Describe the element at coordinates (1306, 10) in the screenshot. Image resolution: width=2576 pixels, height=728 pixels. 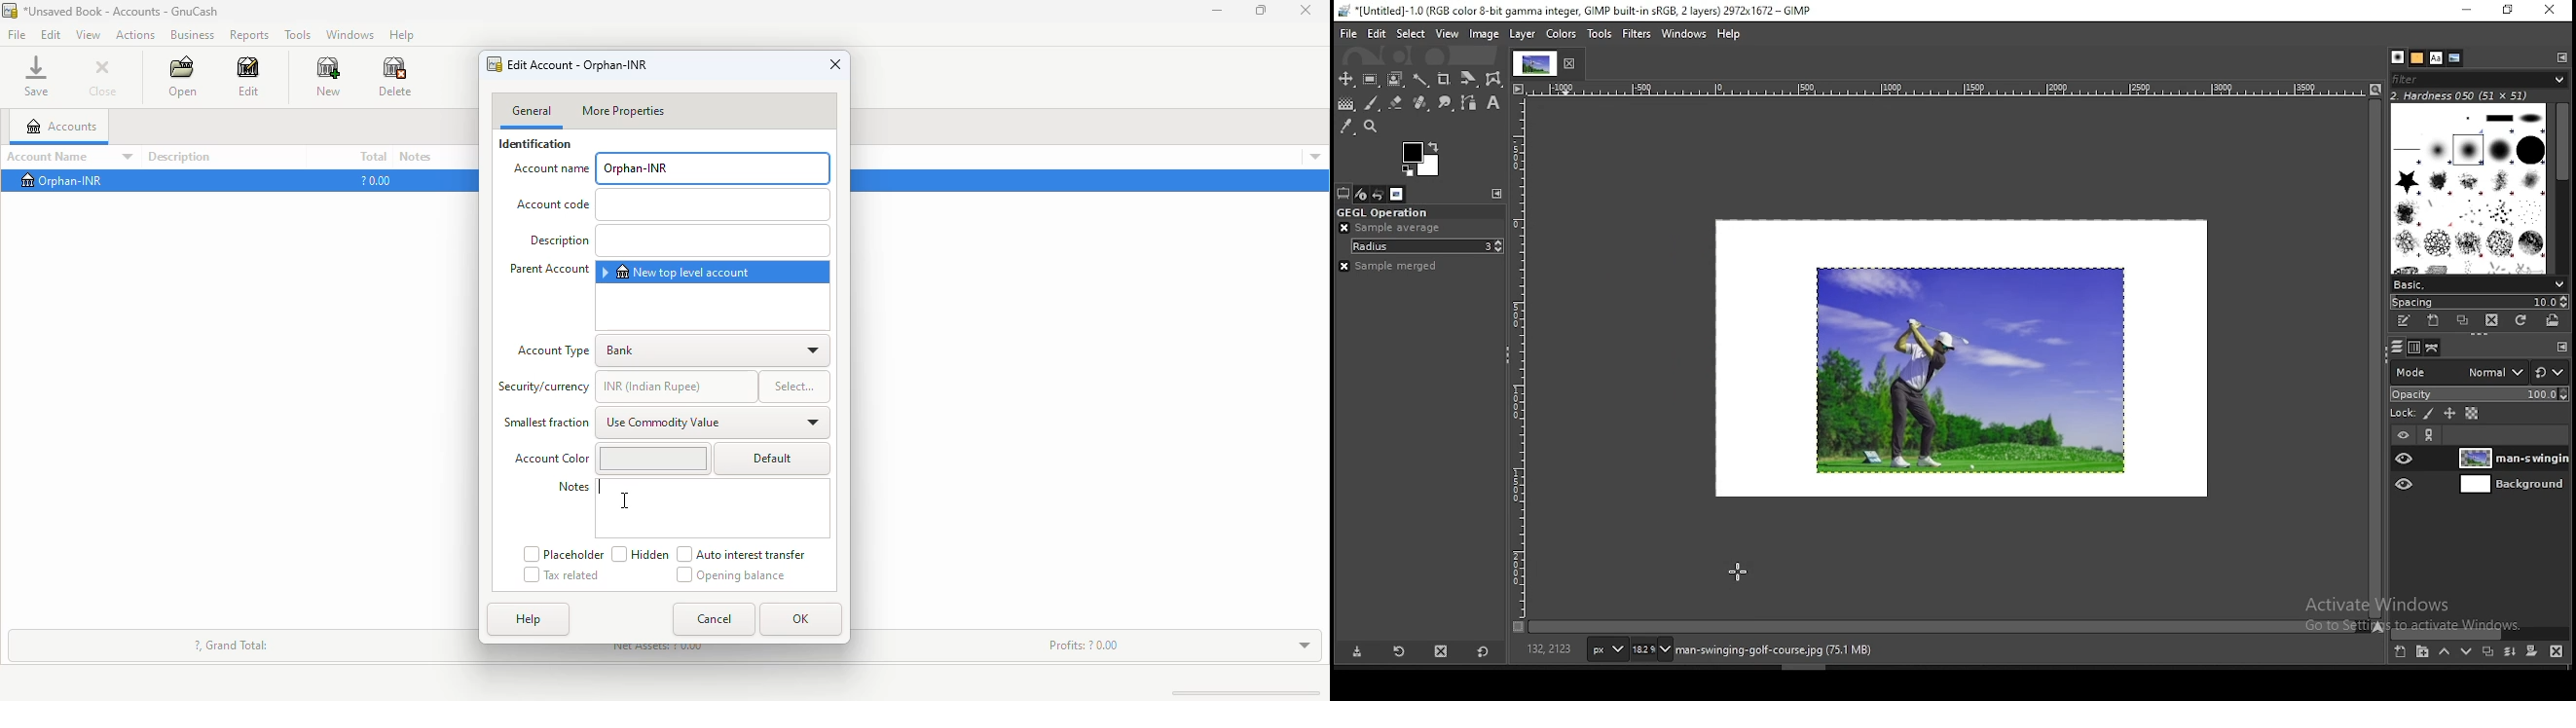
I see `close` at that location.